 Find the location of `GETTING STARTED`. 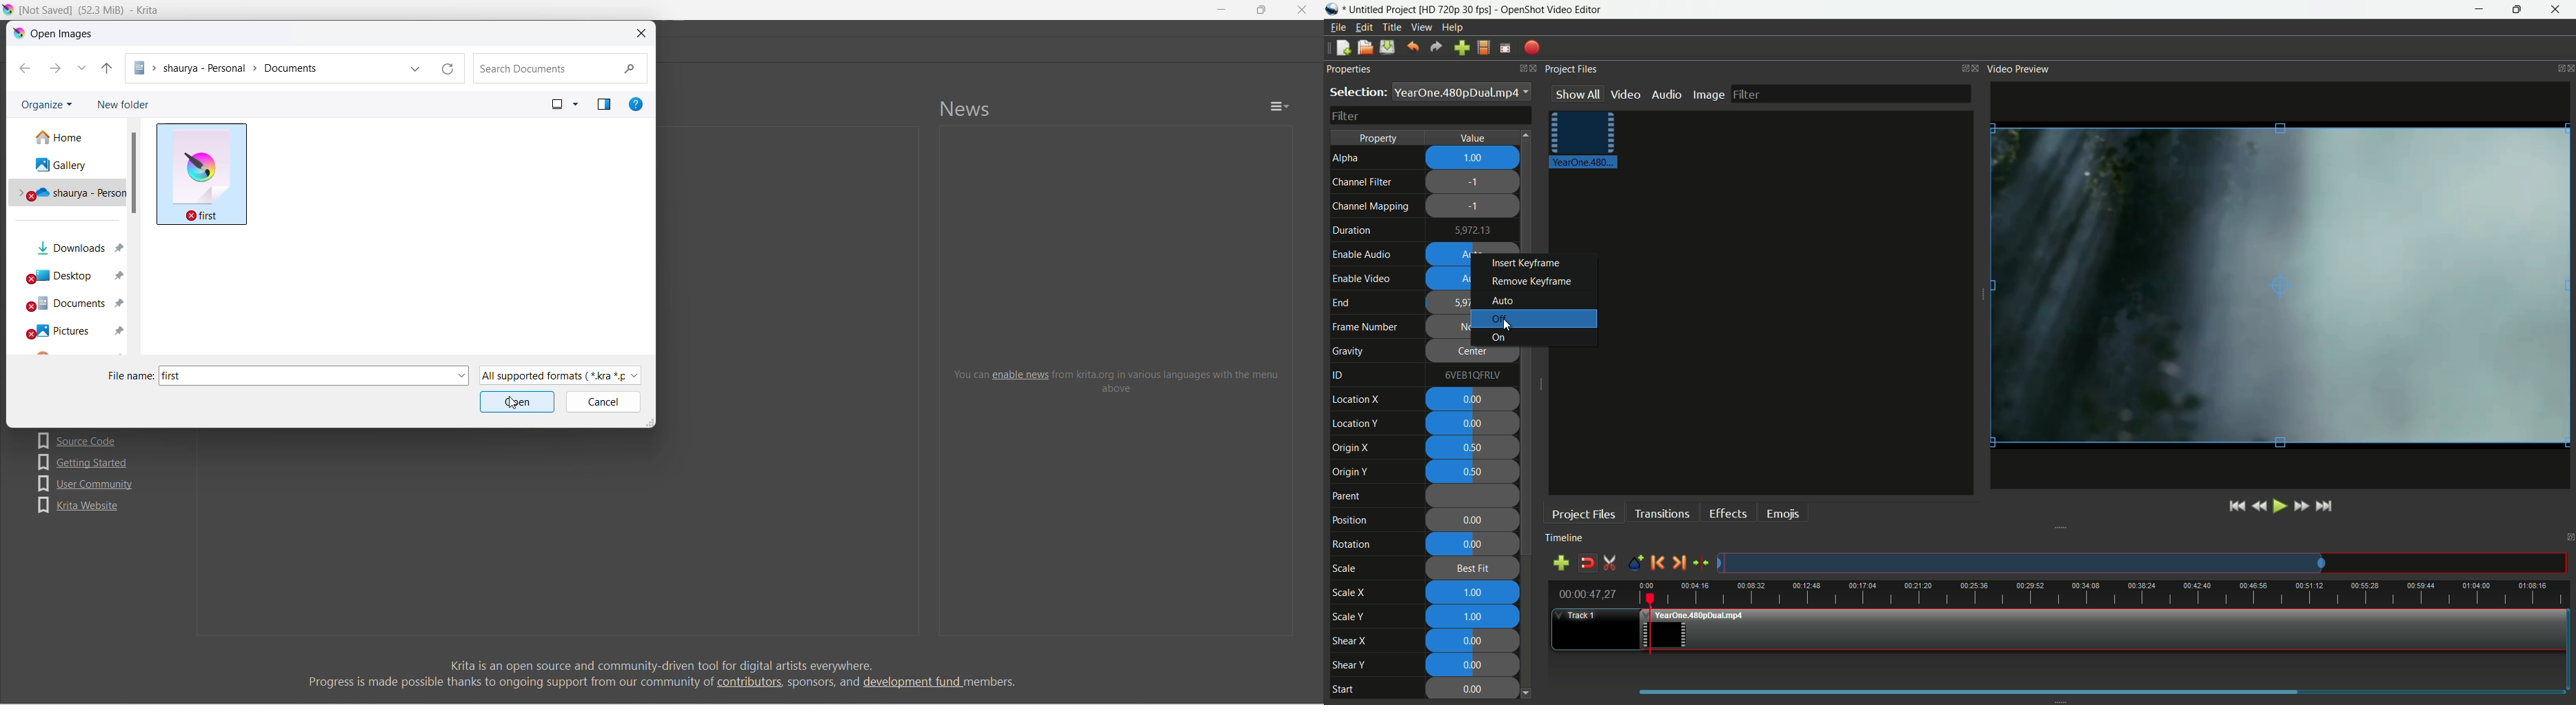

GETTING STARTED is located at coordinates (85, 462).